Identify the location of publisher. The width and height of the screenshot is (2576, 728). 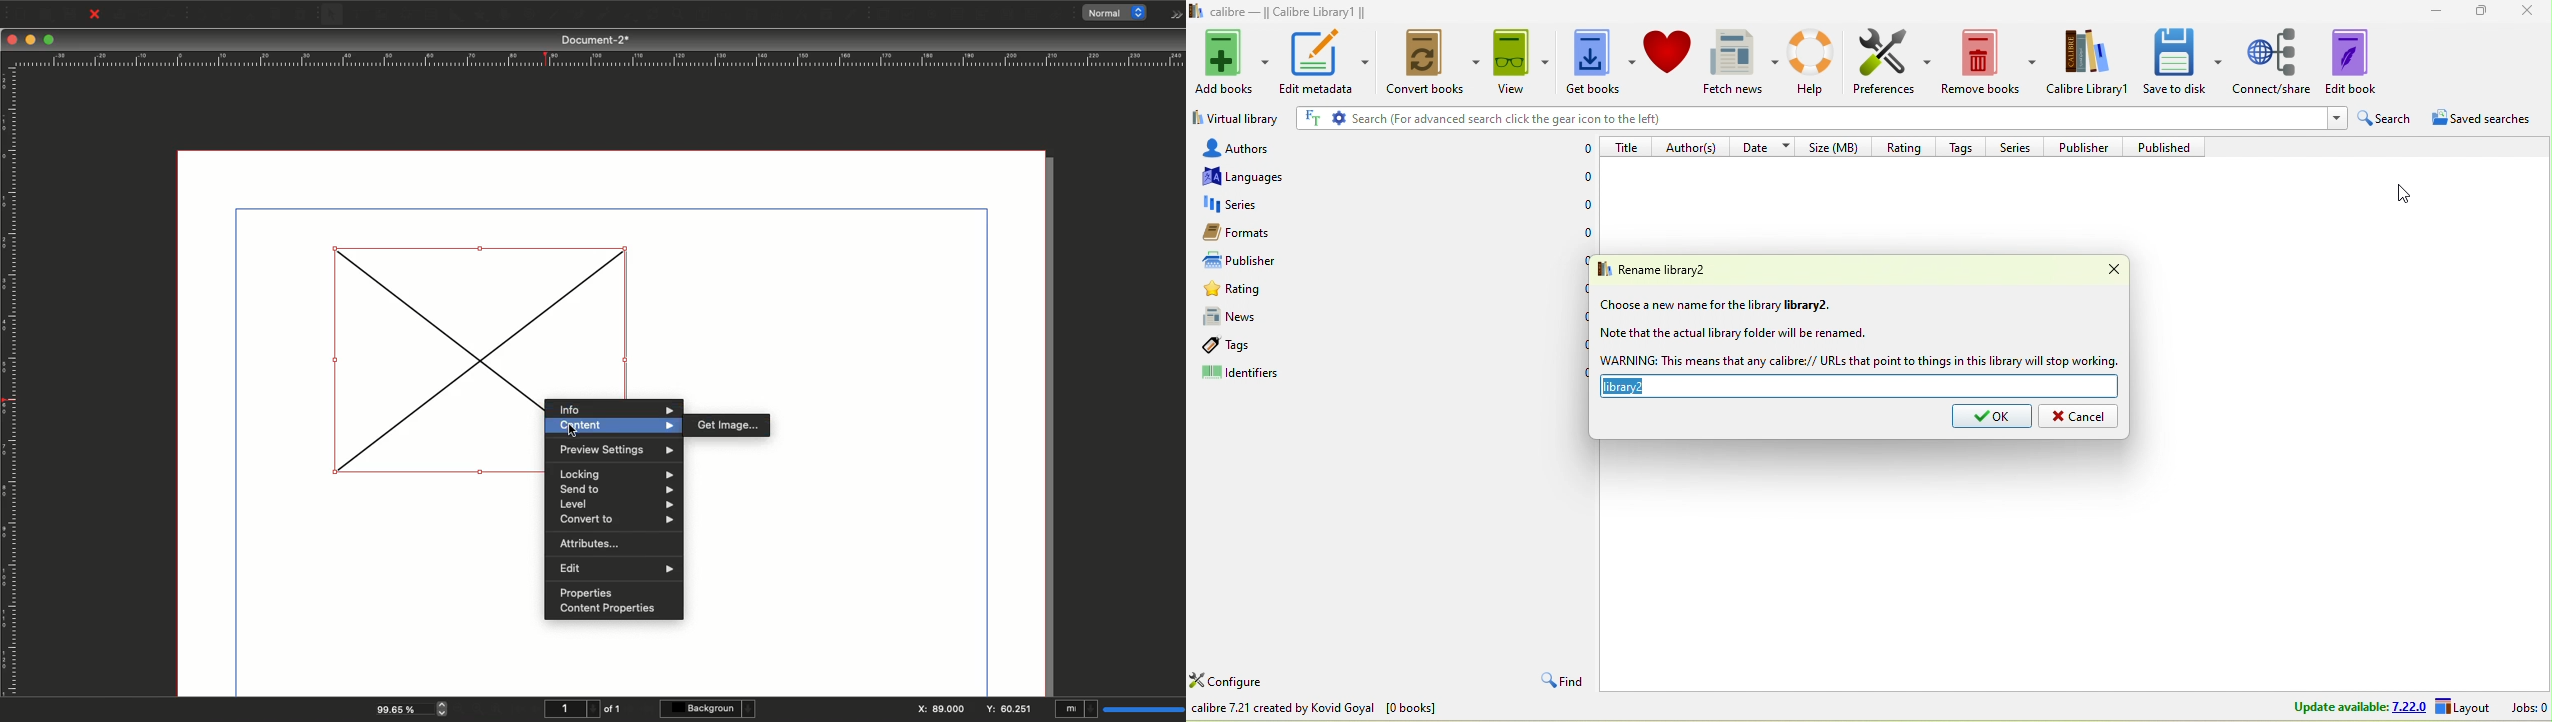
(2089, 146).